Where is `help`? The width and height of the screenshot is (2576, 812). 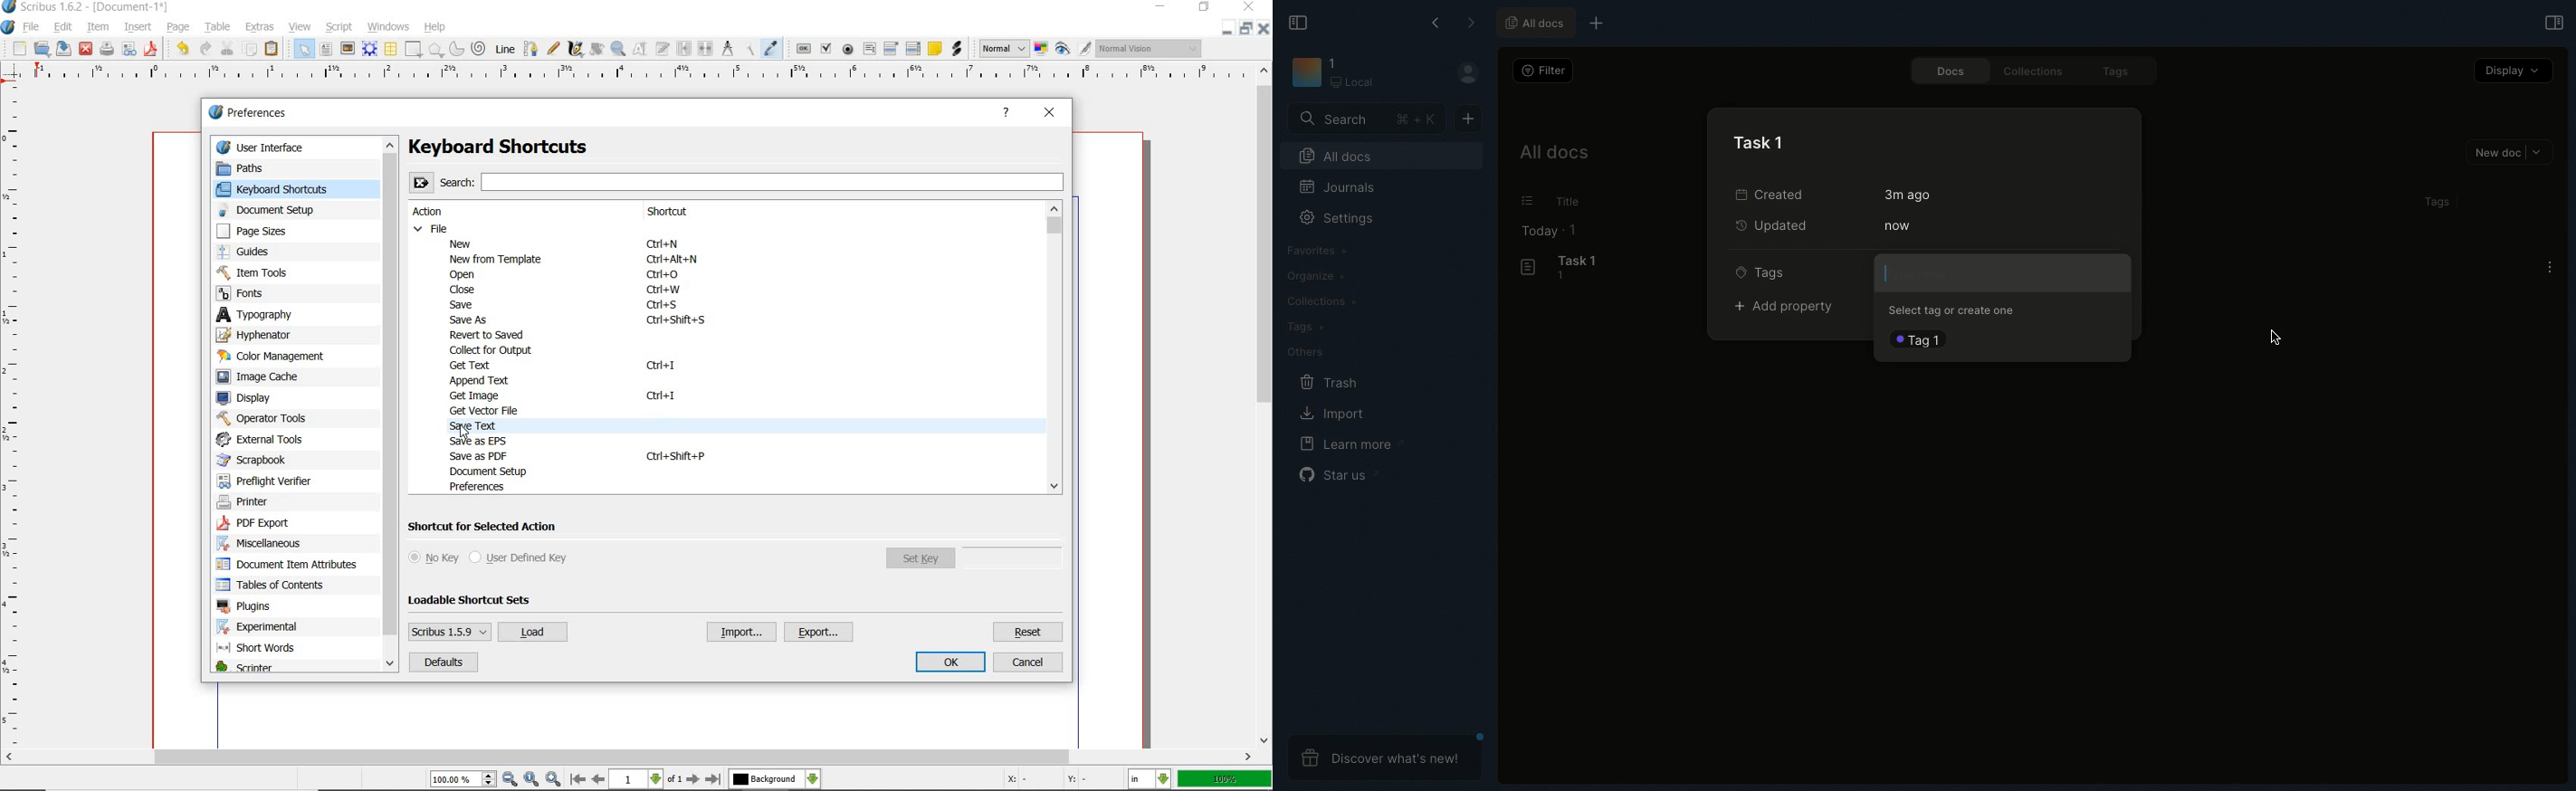
help is located at coordinates (1006, 113).